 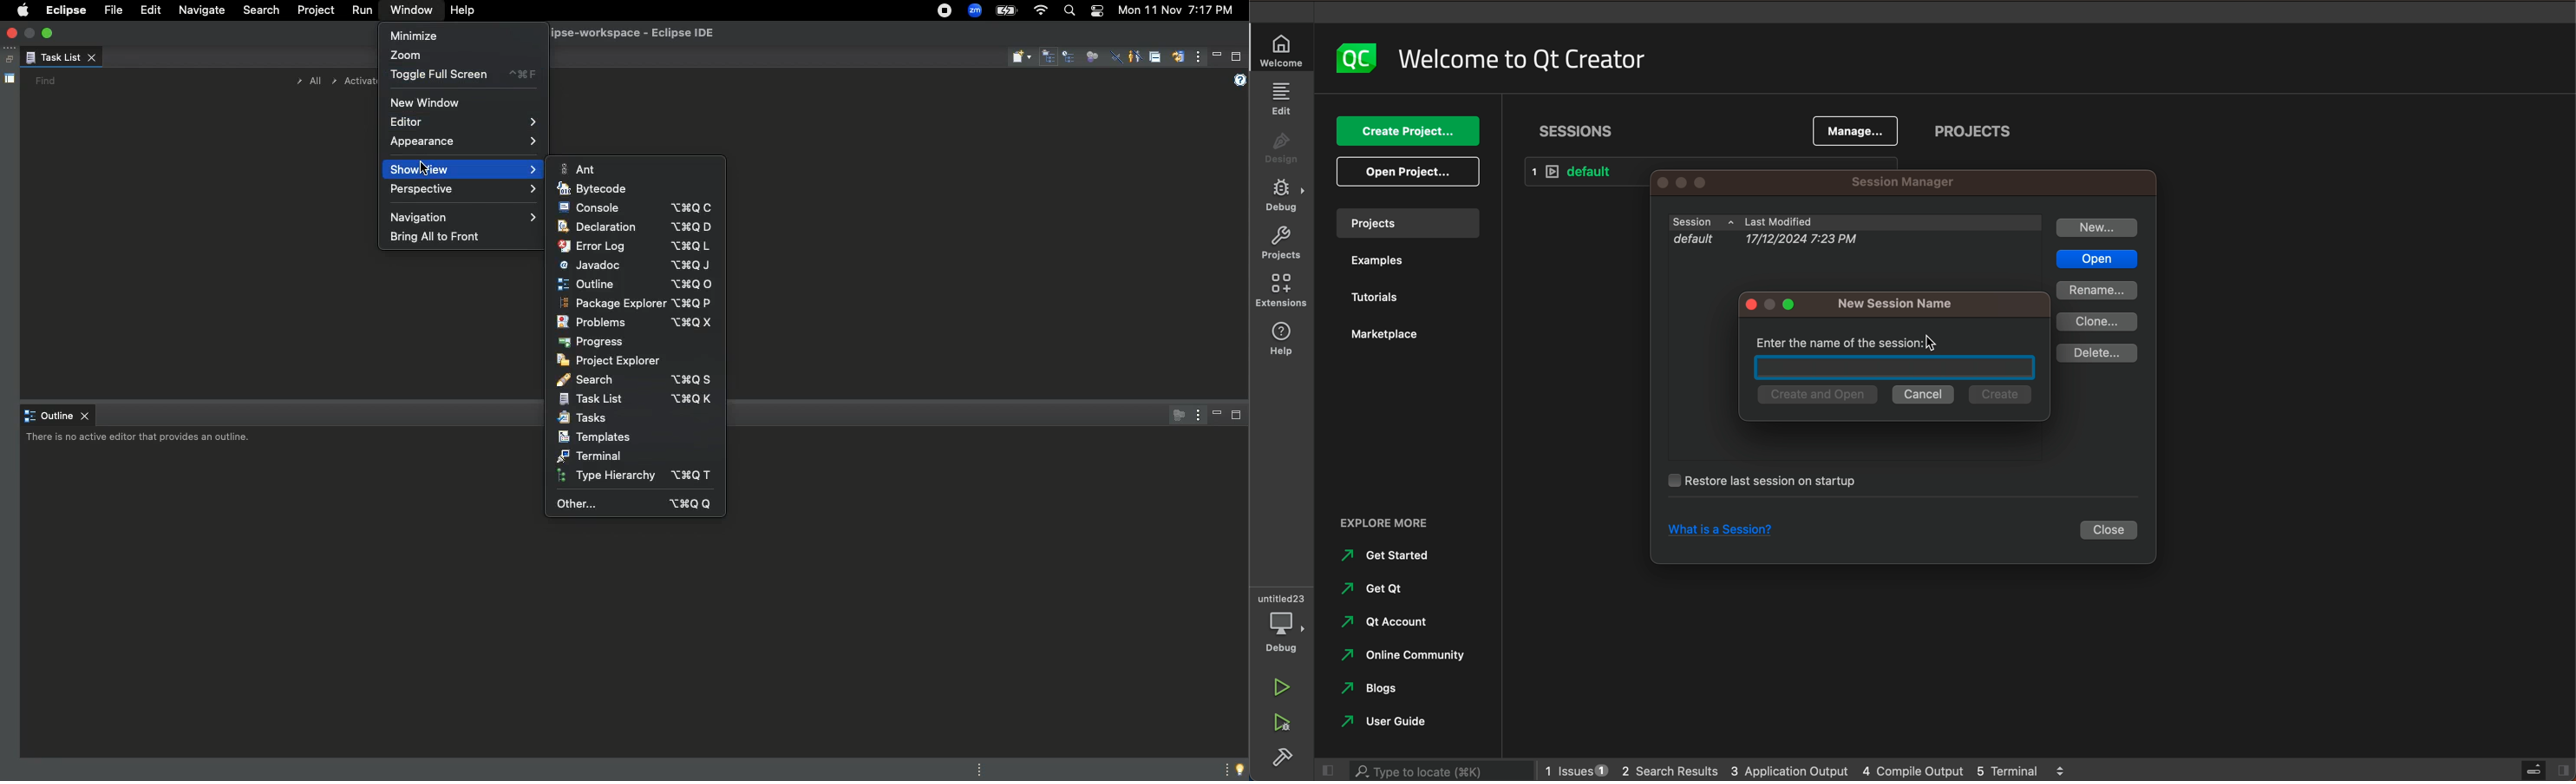 I want to click on debug, so click(x=1284, y=196).